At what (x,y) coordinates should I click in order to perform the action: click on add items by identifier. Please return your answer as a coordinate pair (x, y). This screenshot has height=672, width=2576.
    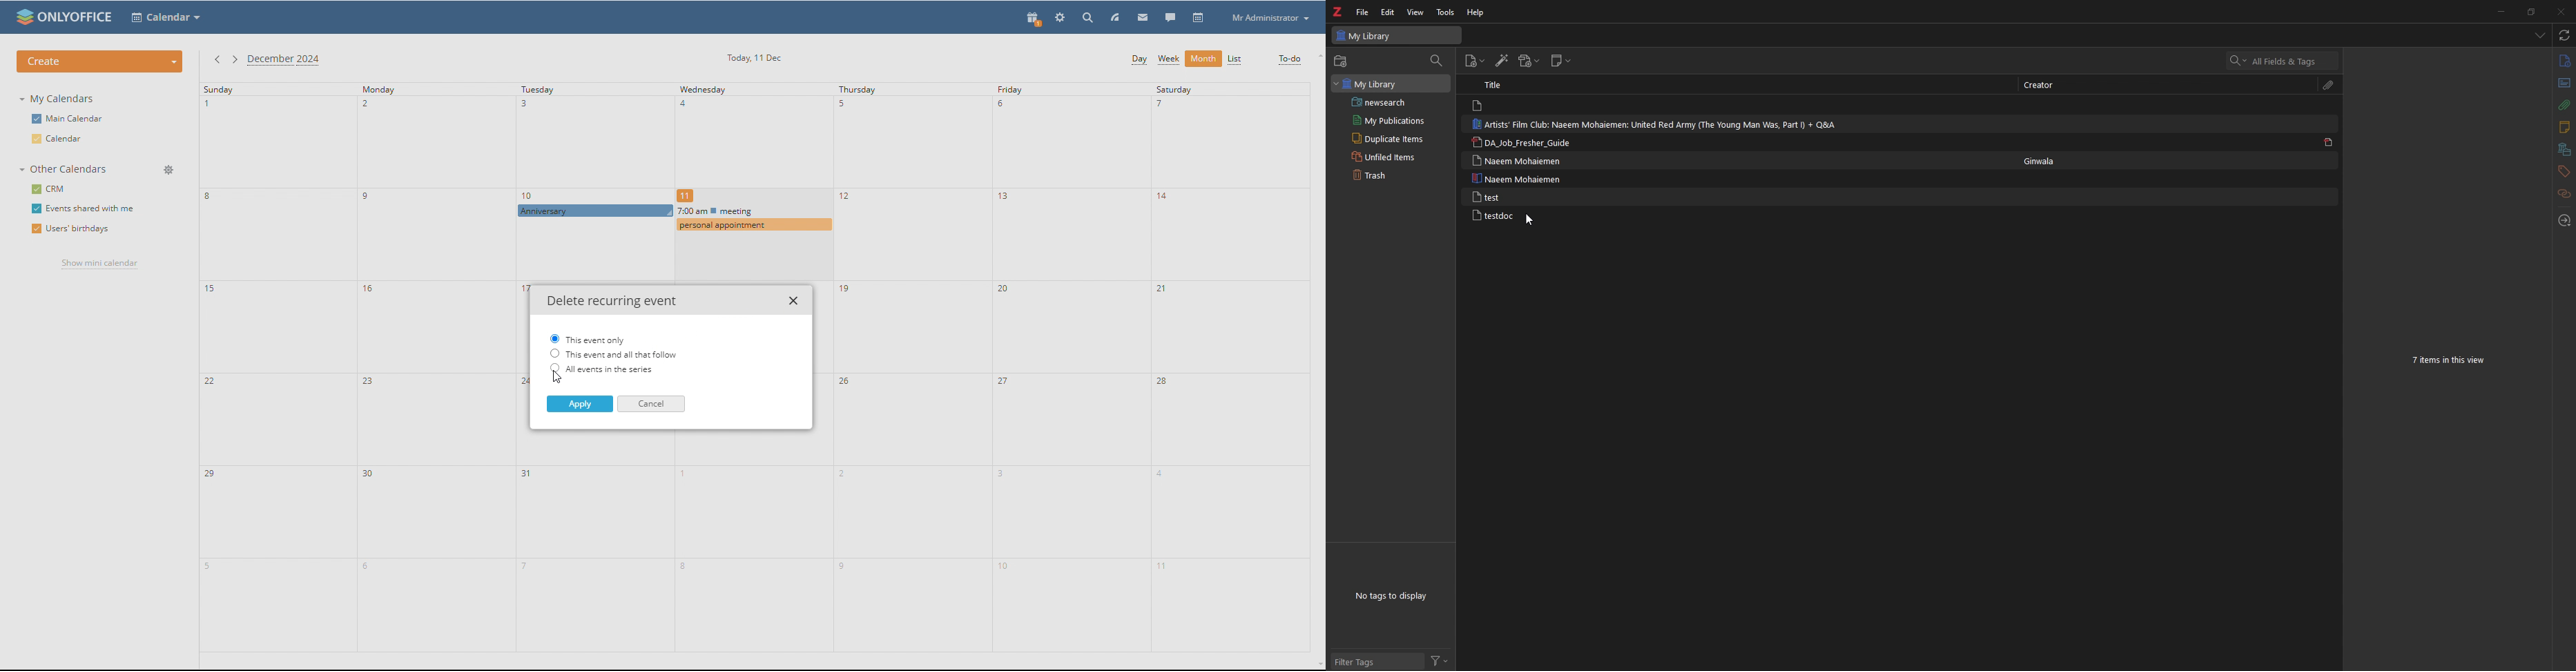
    Looking at the image, I should click on (1501, 60).